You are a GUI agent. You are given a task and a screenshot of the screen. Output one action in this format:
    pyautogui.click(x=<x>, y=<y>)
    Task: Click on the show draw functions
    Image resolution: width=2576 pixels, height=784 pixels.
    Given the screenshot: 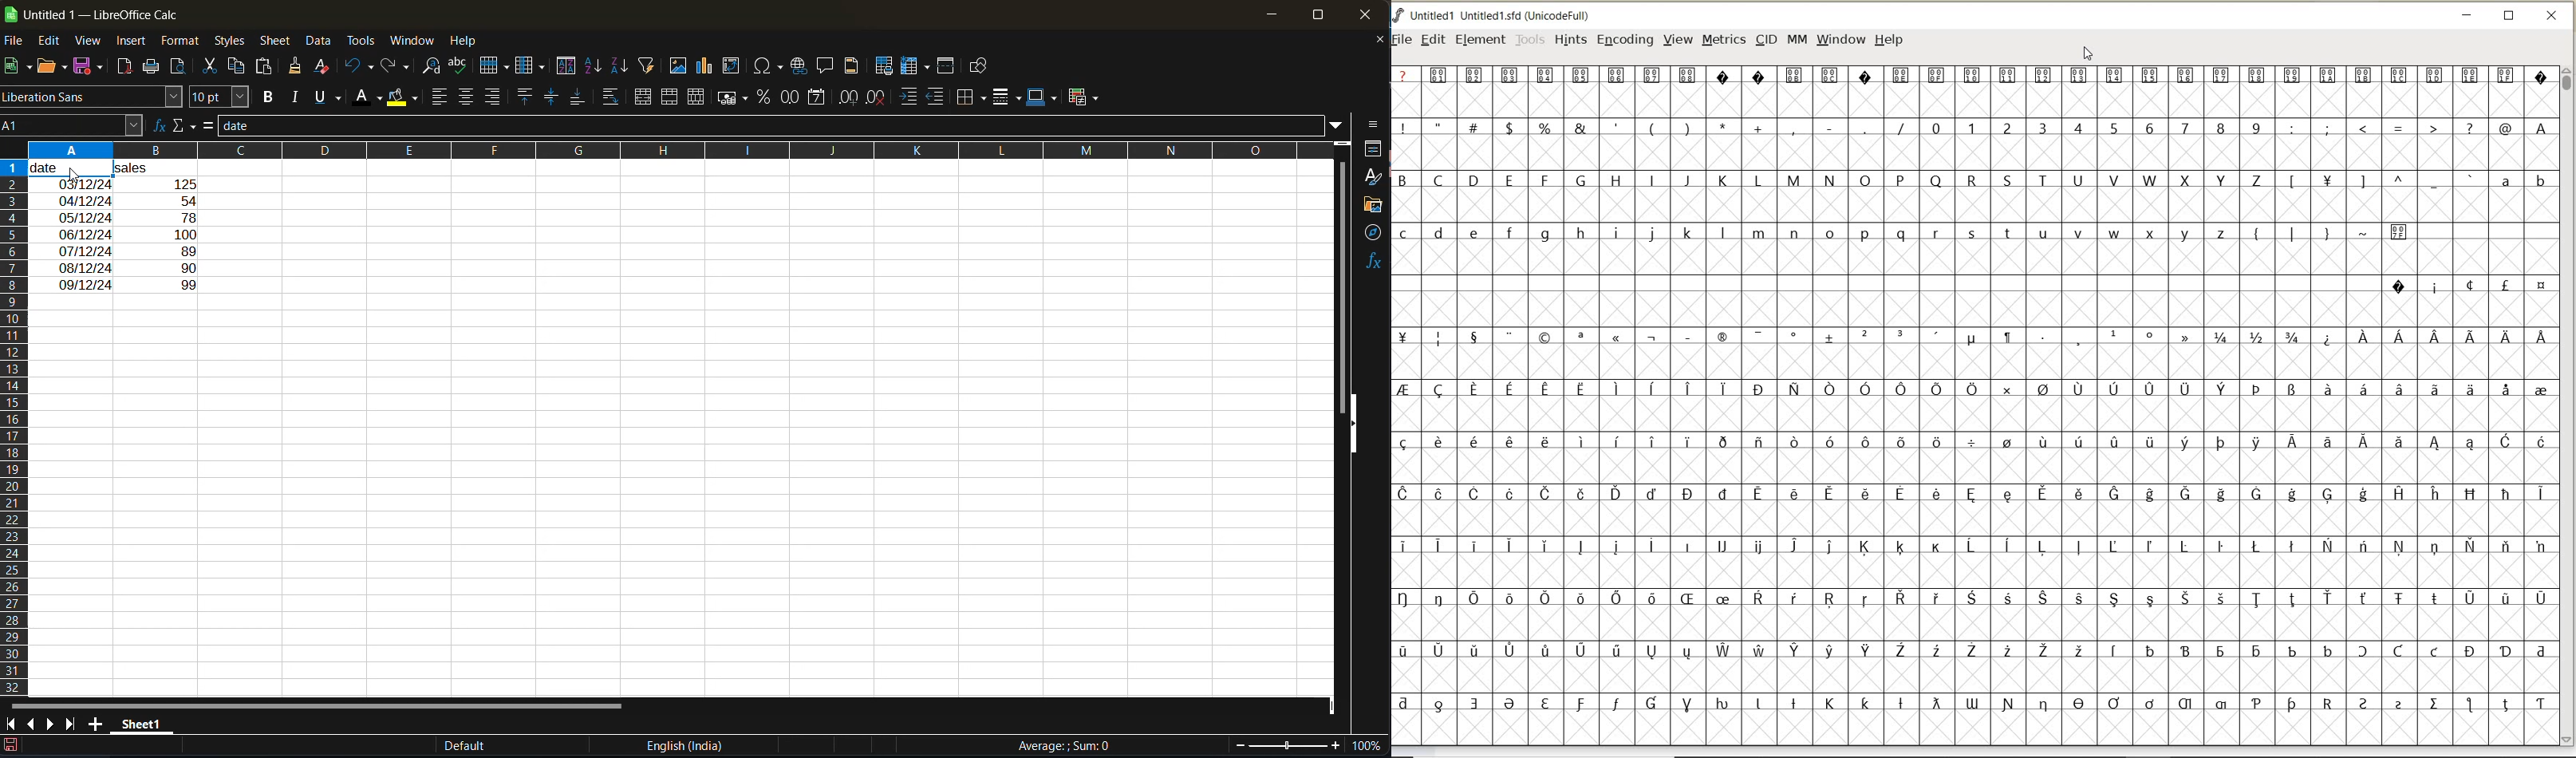 What is the action you would take?
    pyautogui.click(x=982, y=69)
    